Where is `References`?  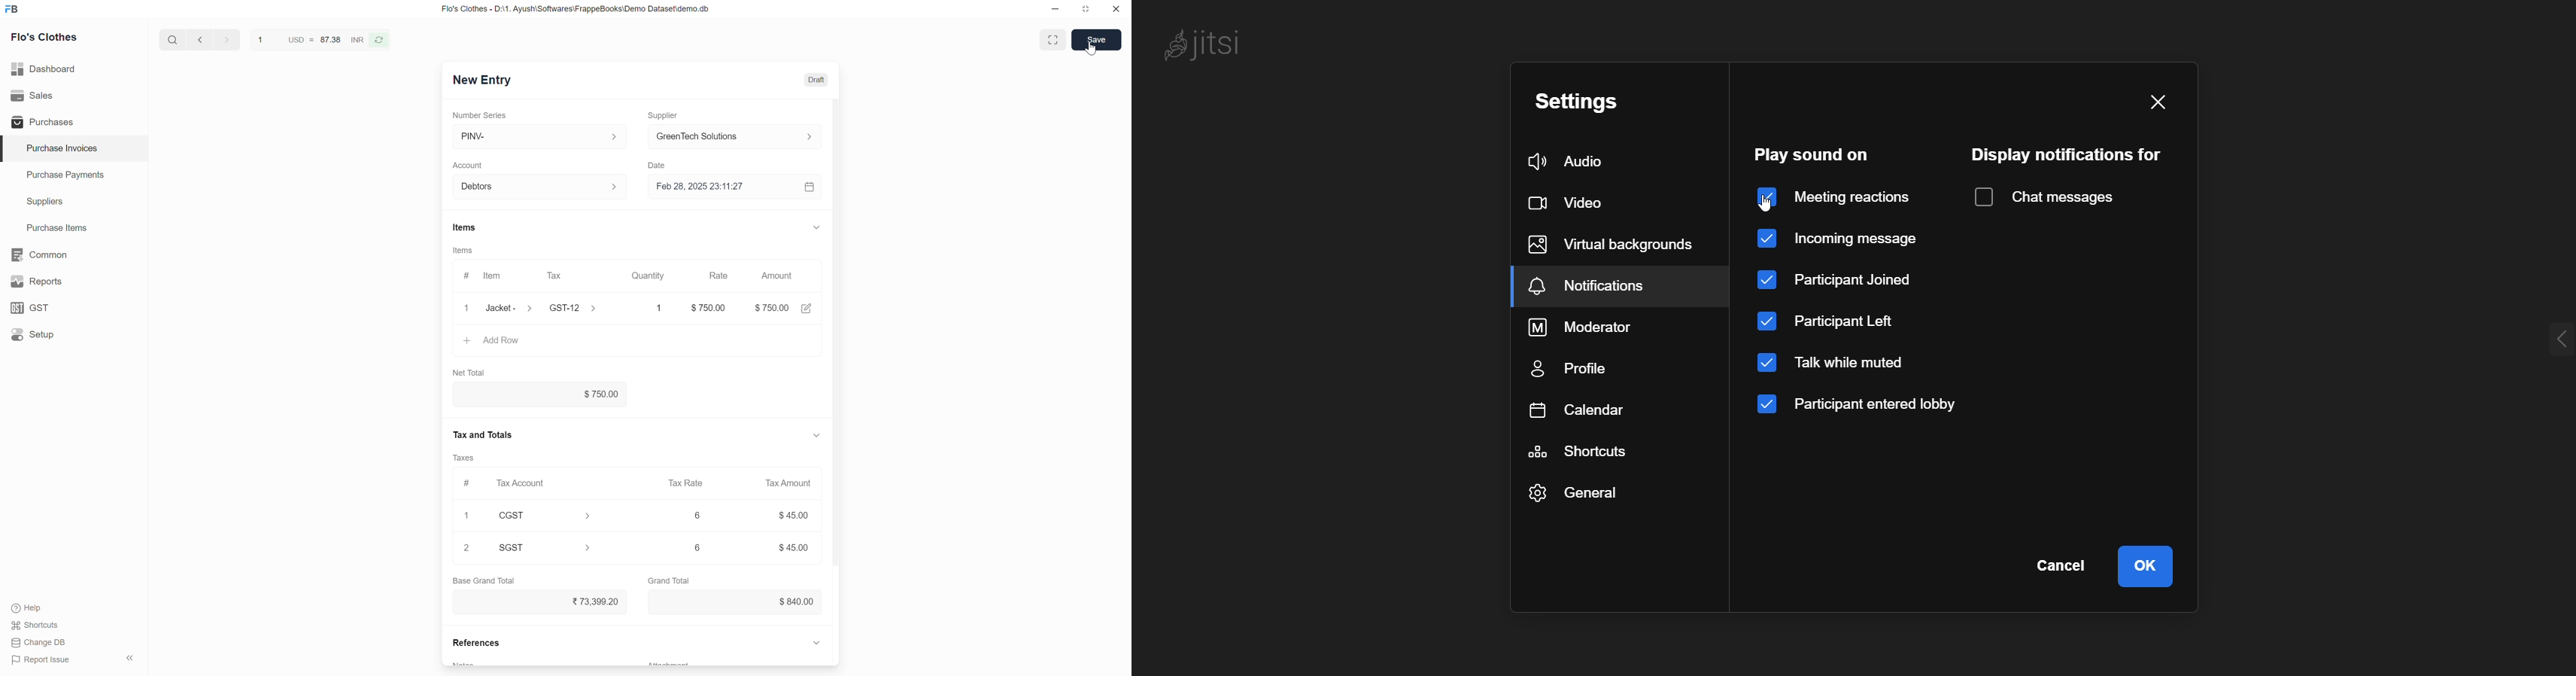
References is located at coordinates (476, 642).